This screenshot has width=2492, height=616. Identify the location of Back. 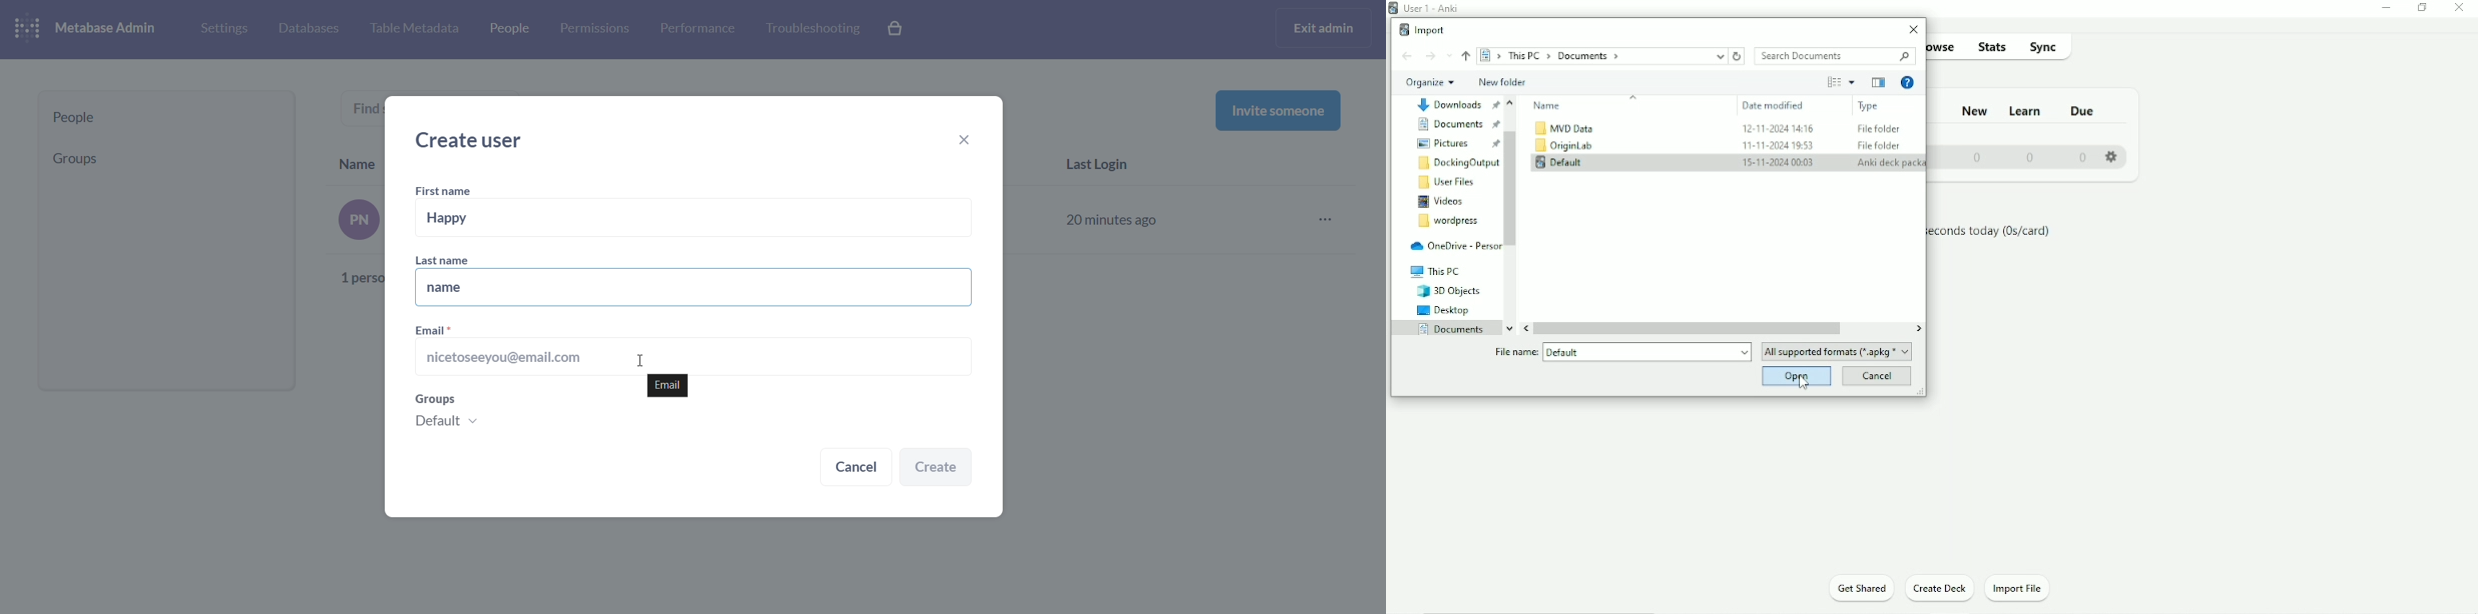
(1408, 56).